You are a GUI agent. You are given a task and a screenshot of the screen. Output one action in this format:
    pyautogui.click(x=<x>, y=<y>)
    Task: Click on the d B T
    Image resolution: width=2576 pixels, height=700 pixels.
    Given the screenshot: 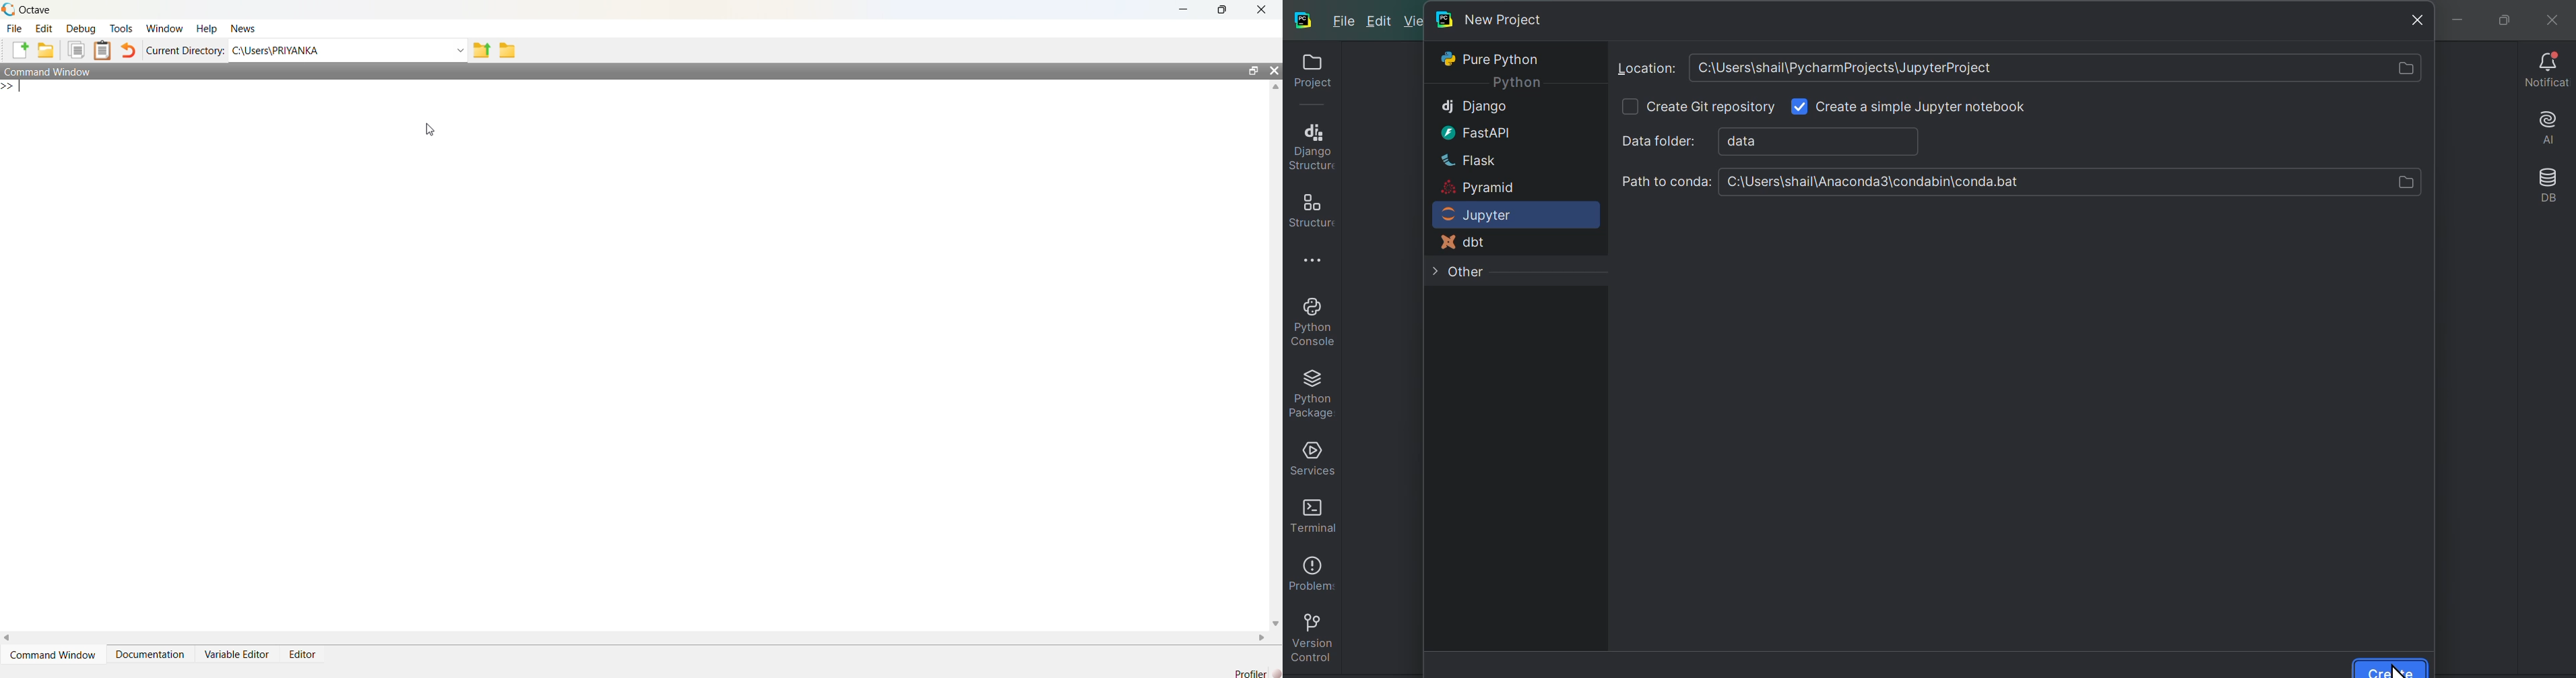 What is the action you would take?
    pyautogui.click(x=1471, y=243)
    